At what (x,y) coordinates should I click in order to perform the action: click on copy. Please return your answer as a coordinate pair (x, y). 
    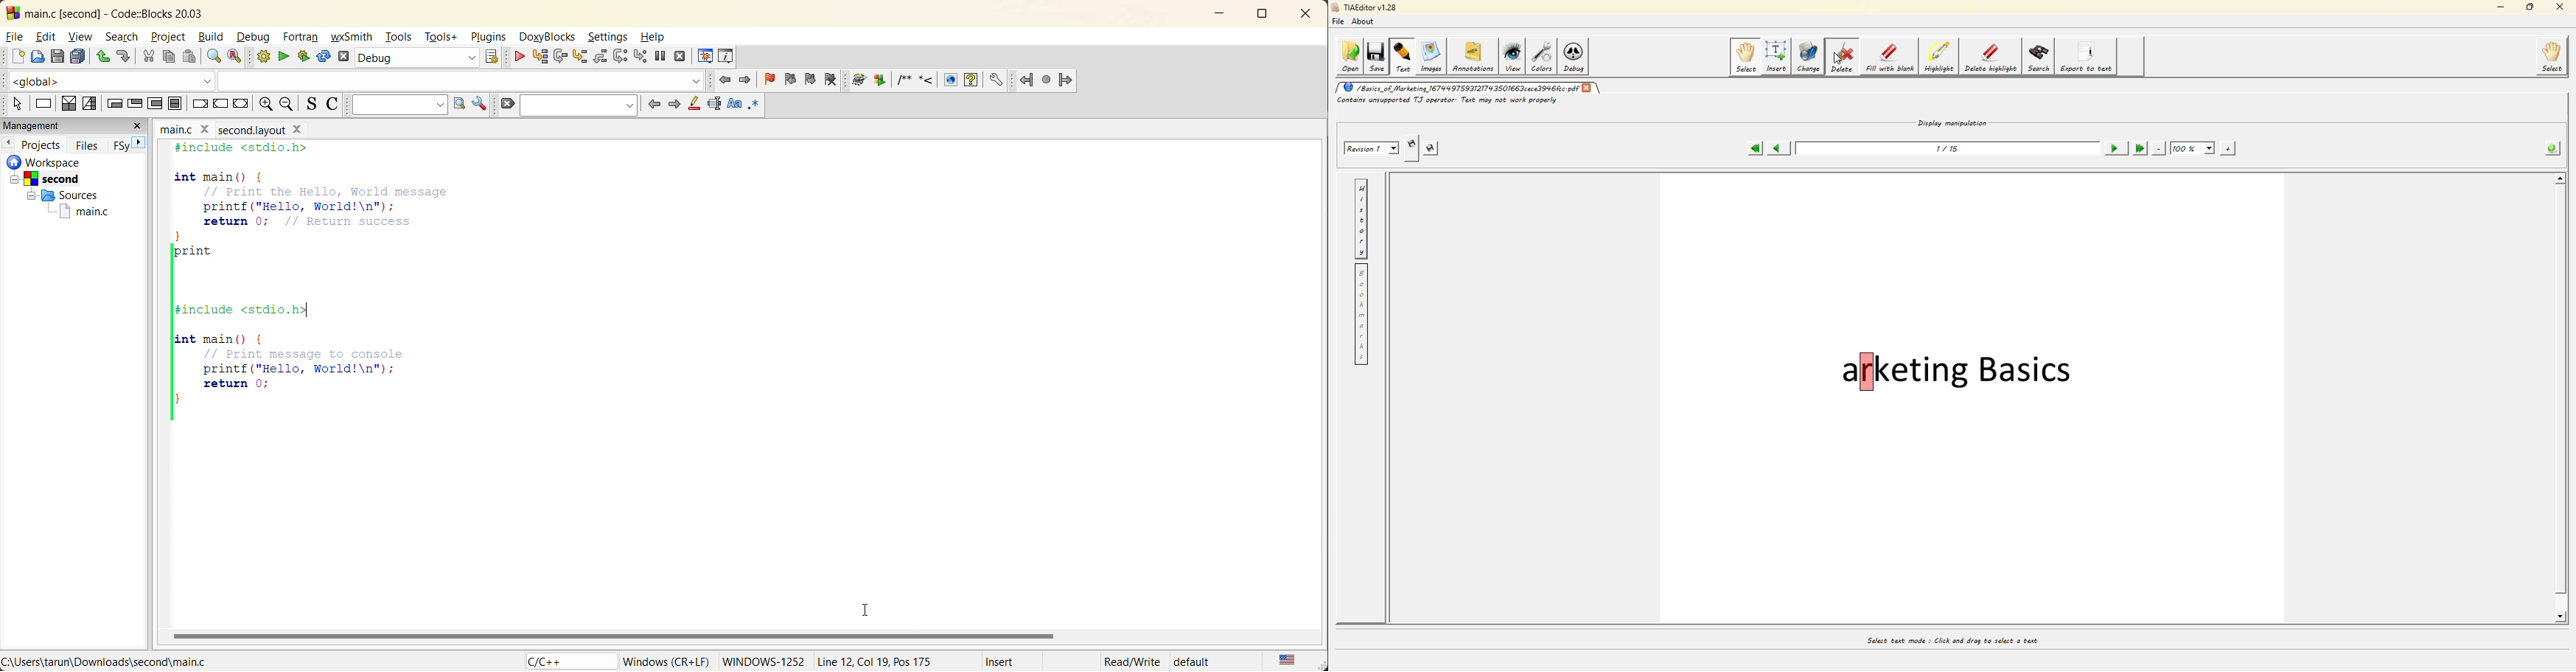
    Looking at the image, I should click on (167, 55).